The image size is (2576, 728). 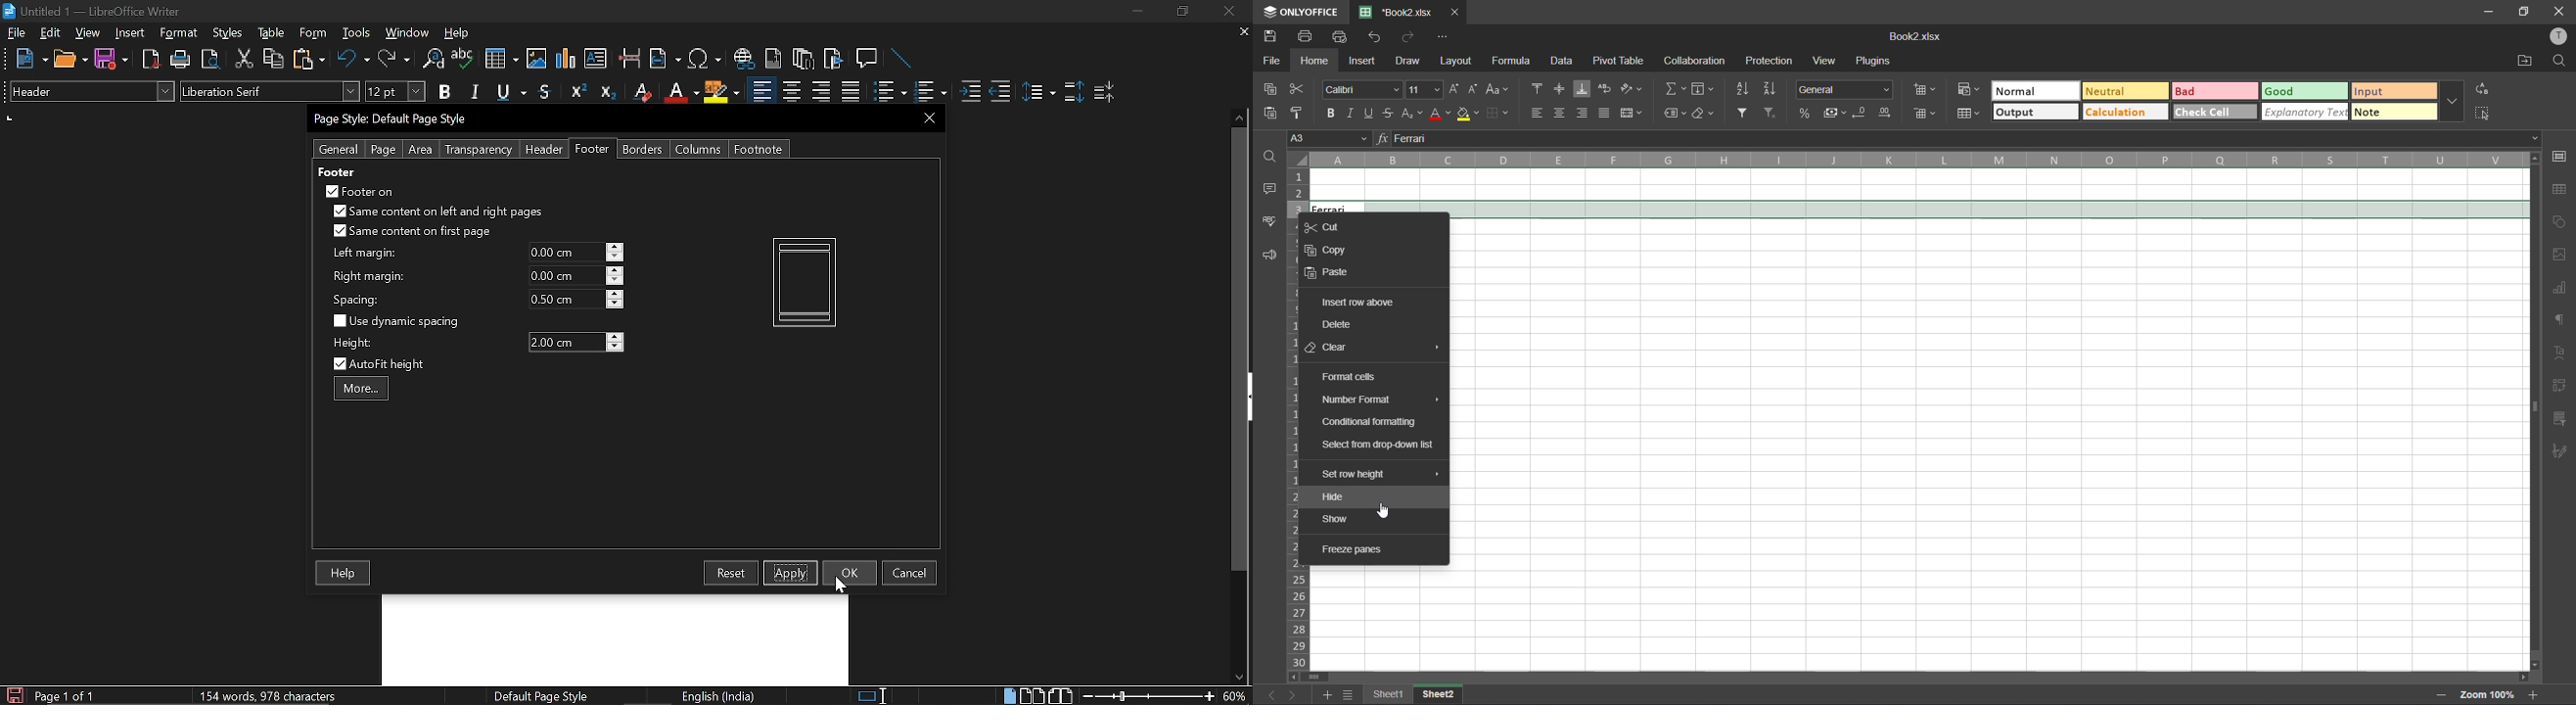 What do you see at coordinates (1240, 116) in the screenshot?
I see `Move up` at bounding box center [1240, 116].